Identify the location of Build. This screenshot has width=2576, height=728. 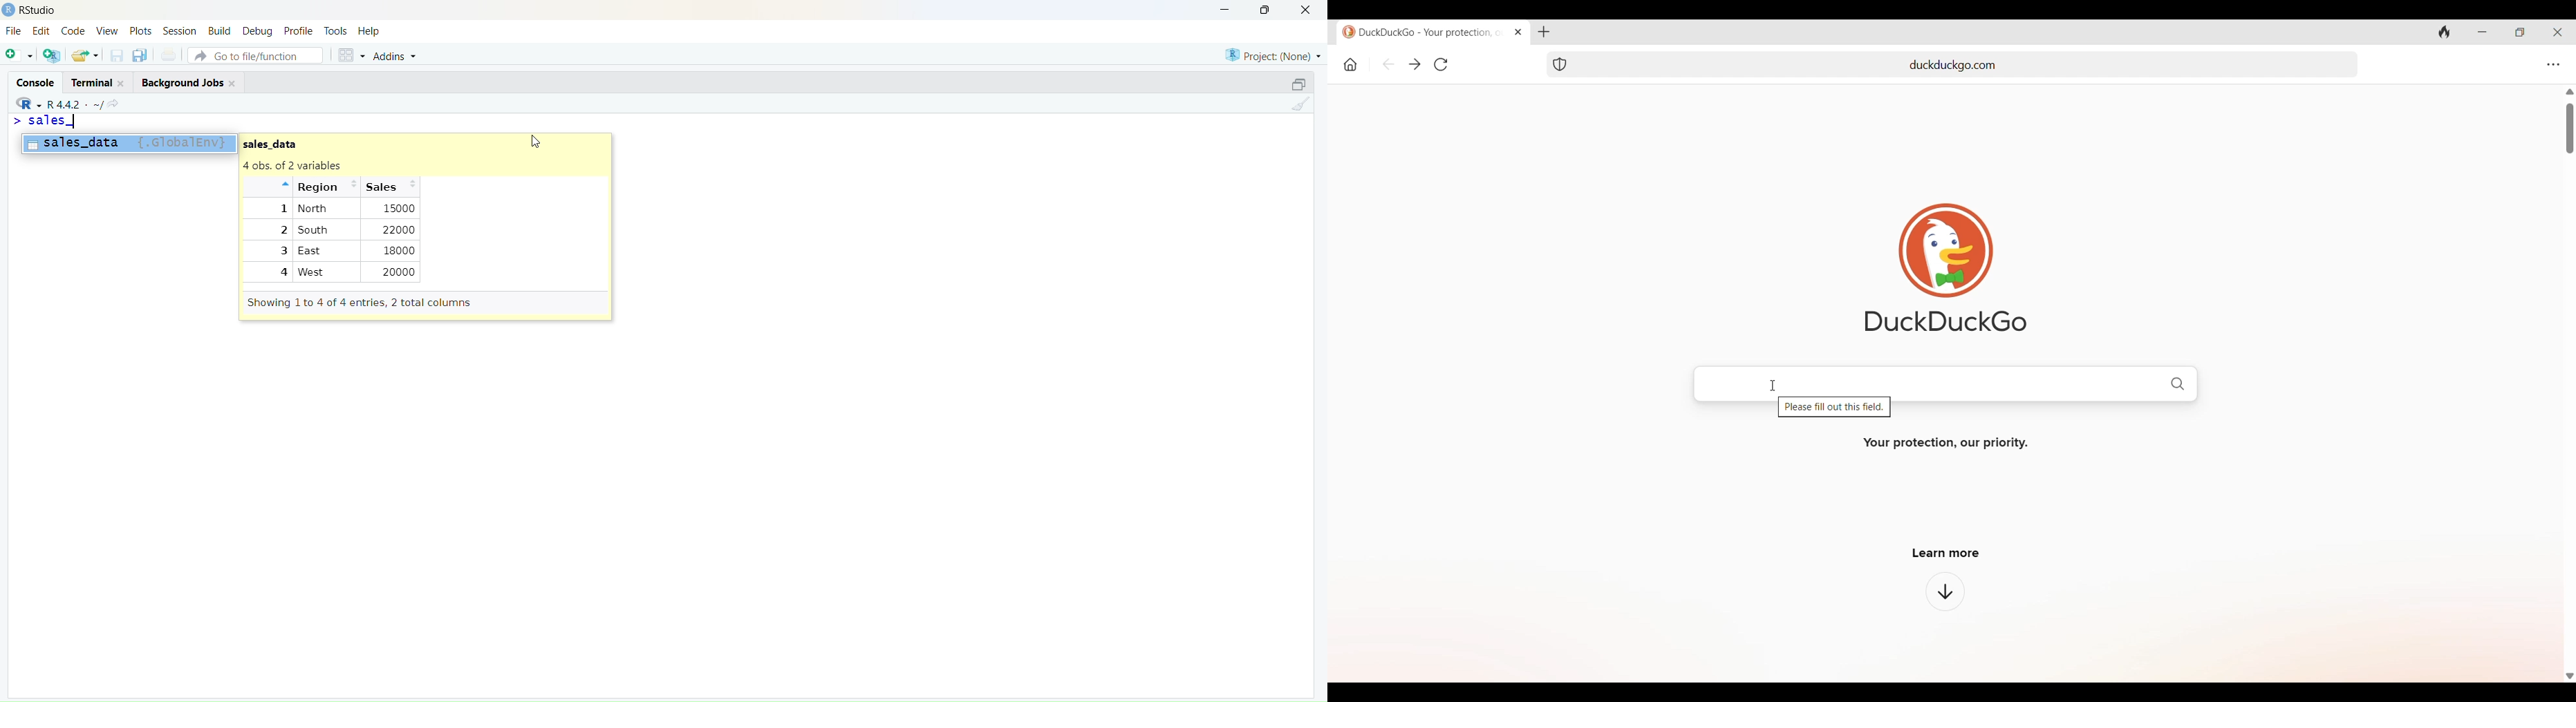
(218, 30).